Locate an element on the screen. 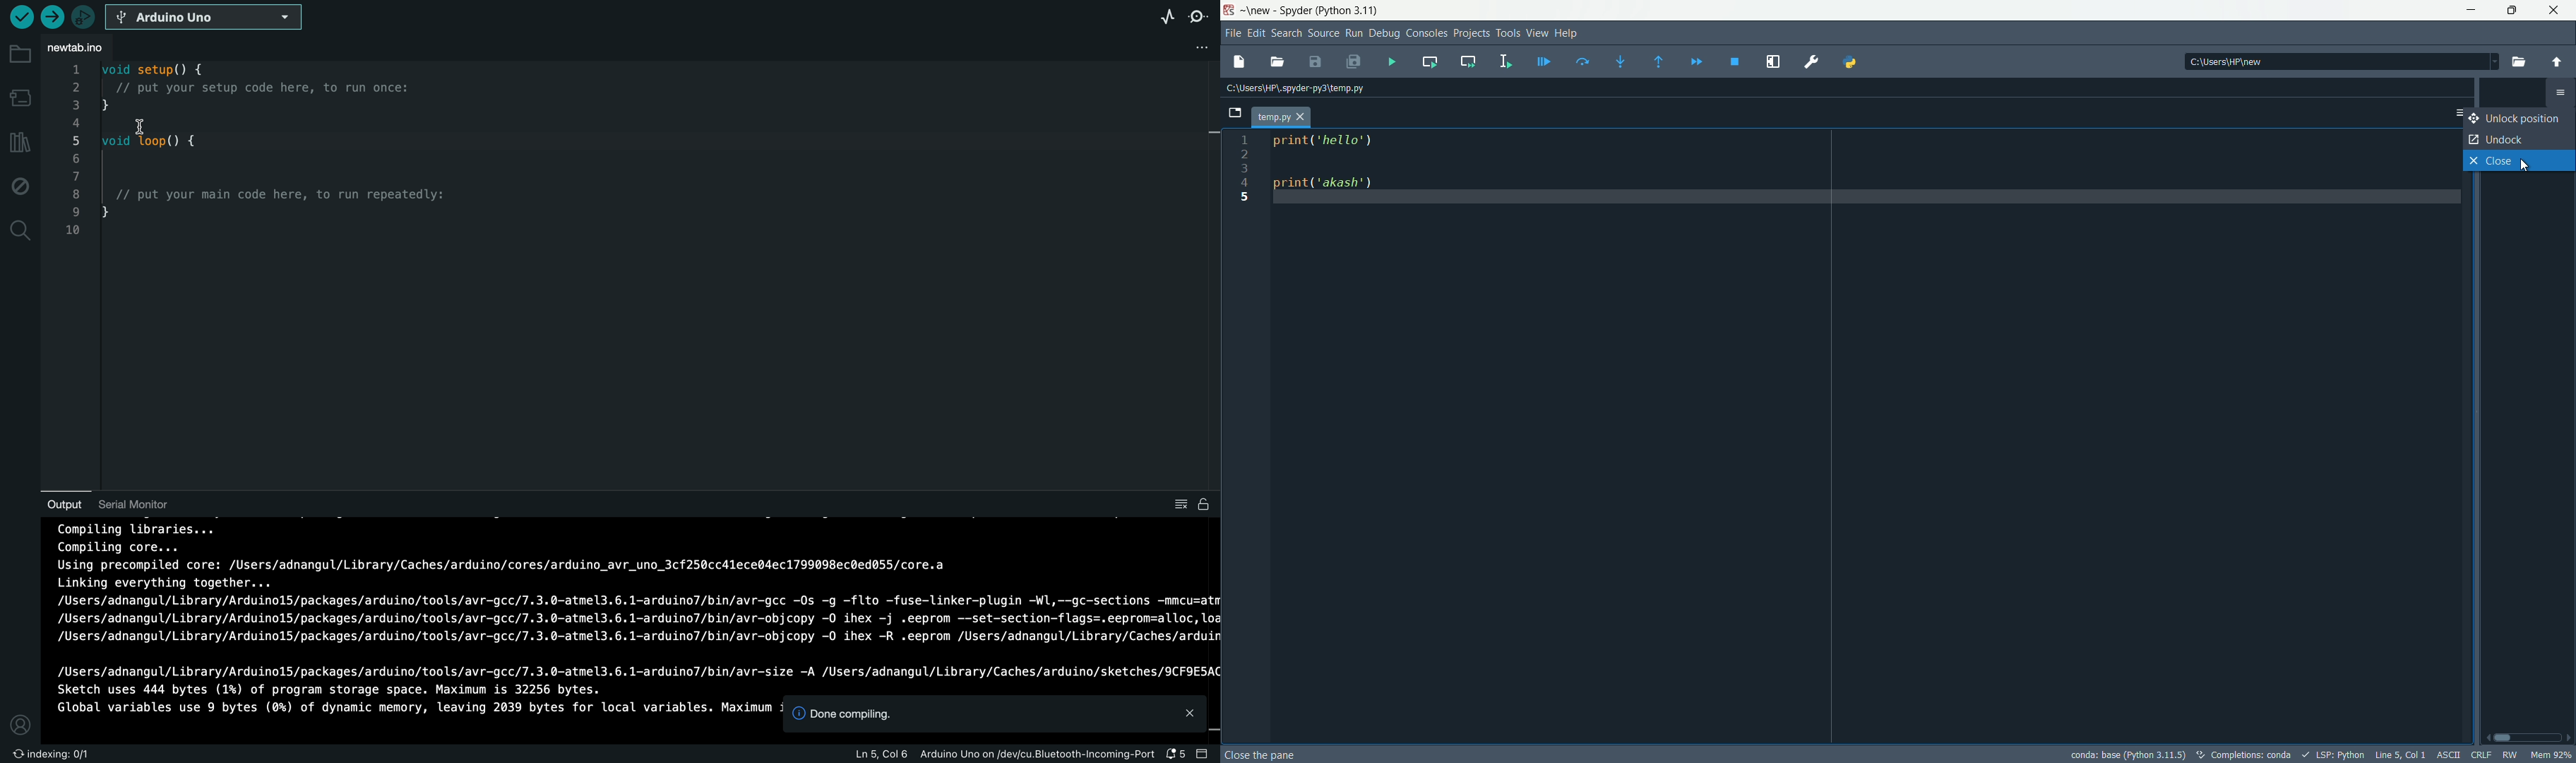 Image resolution: width=2576 pixels, height=784 pixels. run selection is located at coordinates (1502, 61).